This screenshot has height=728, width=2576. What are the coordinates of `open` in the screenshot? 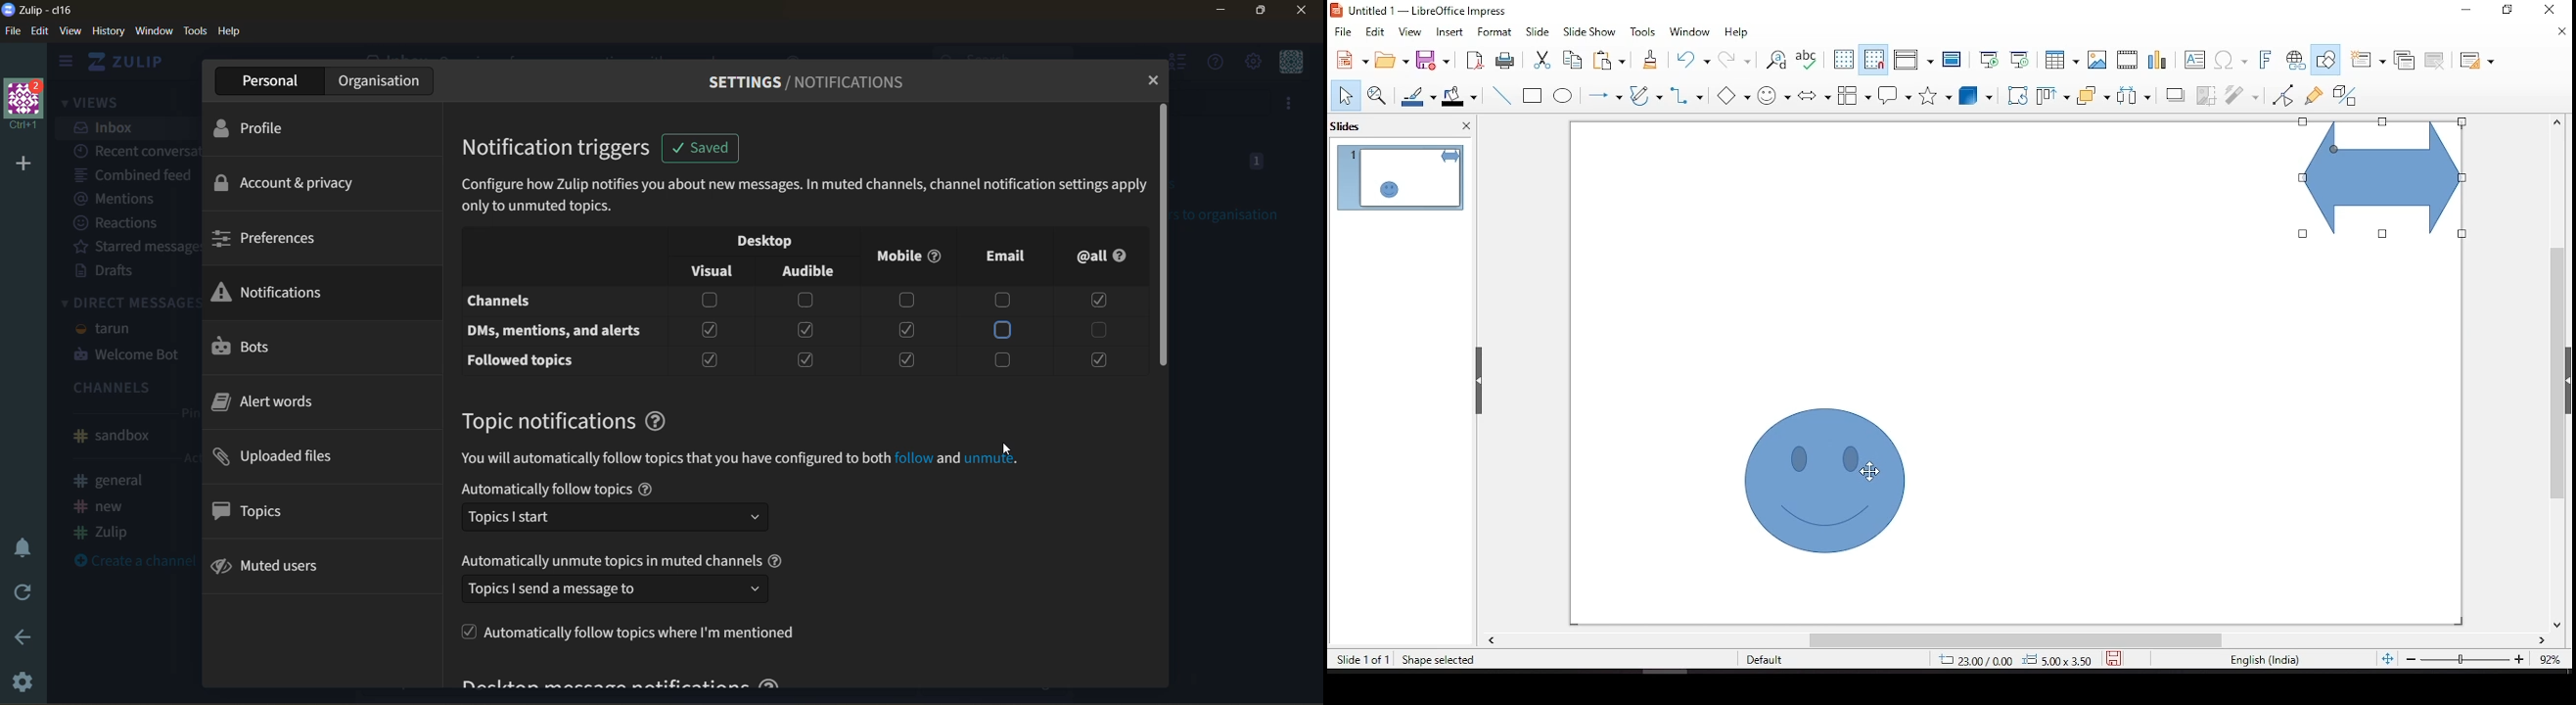 It's located at (1392, 60).